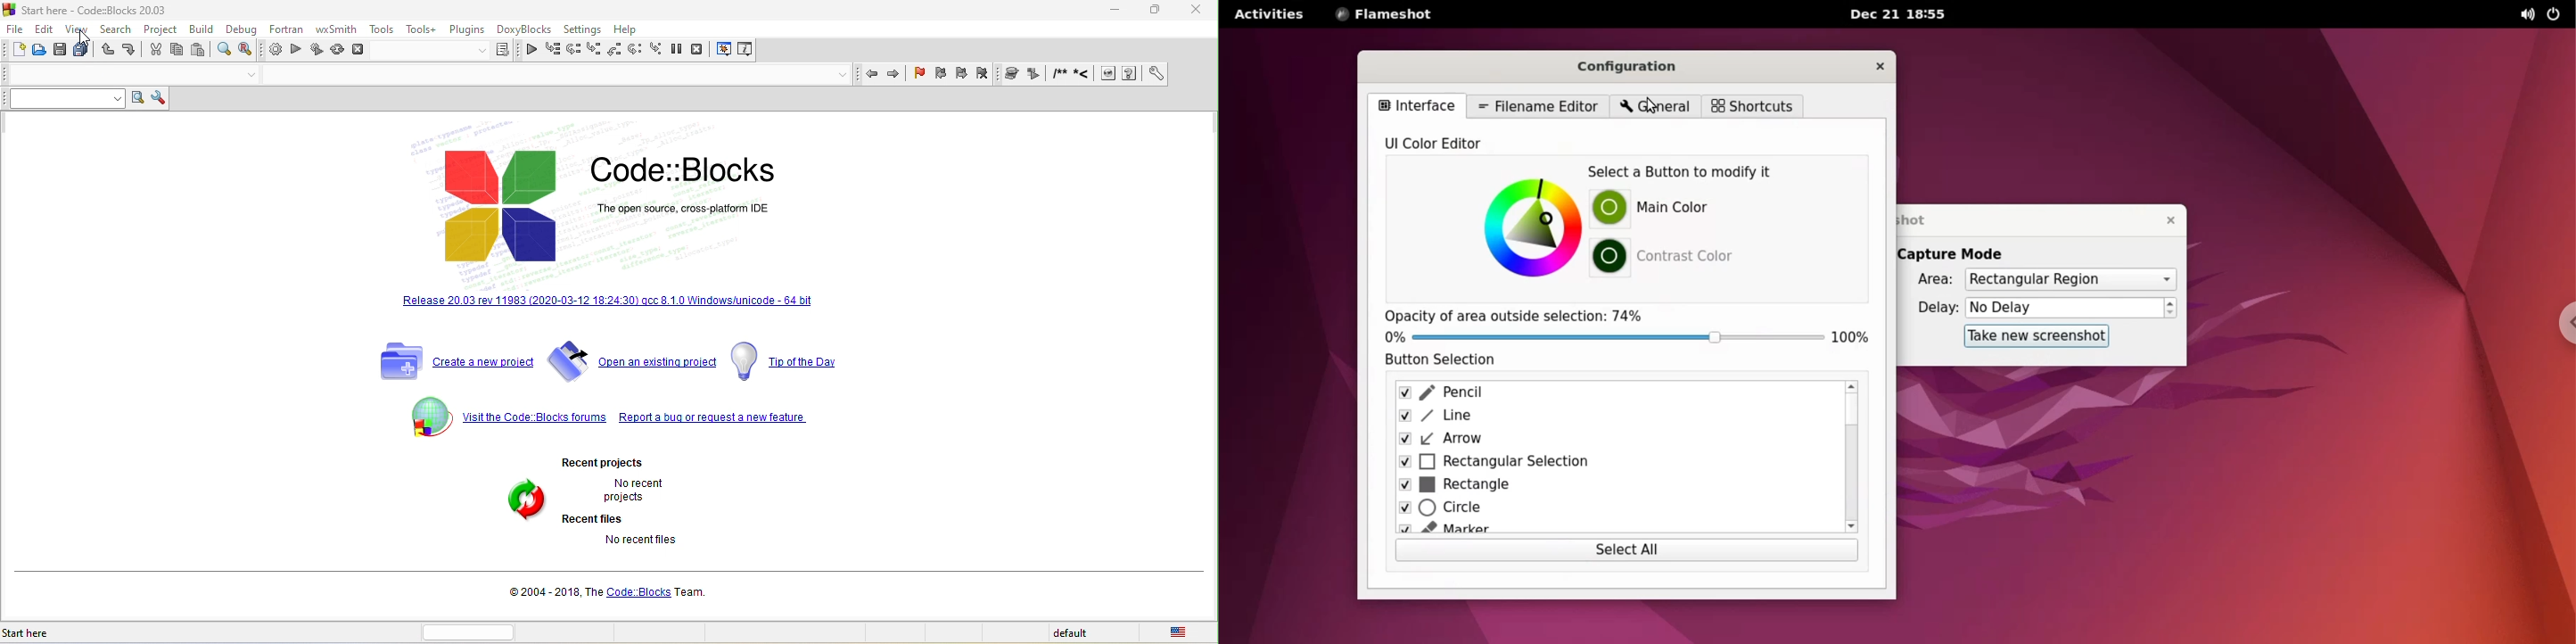  What do you see at coordinates (586, 28) in the screenshot?
I see `settings` at bounding box center [586, 28].